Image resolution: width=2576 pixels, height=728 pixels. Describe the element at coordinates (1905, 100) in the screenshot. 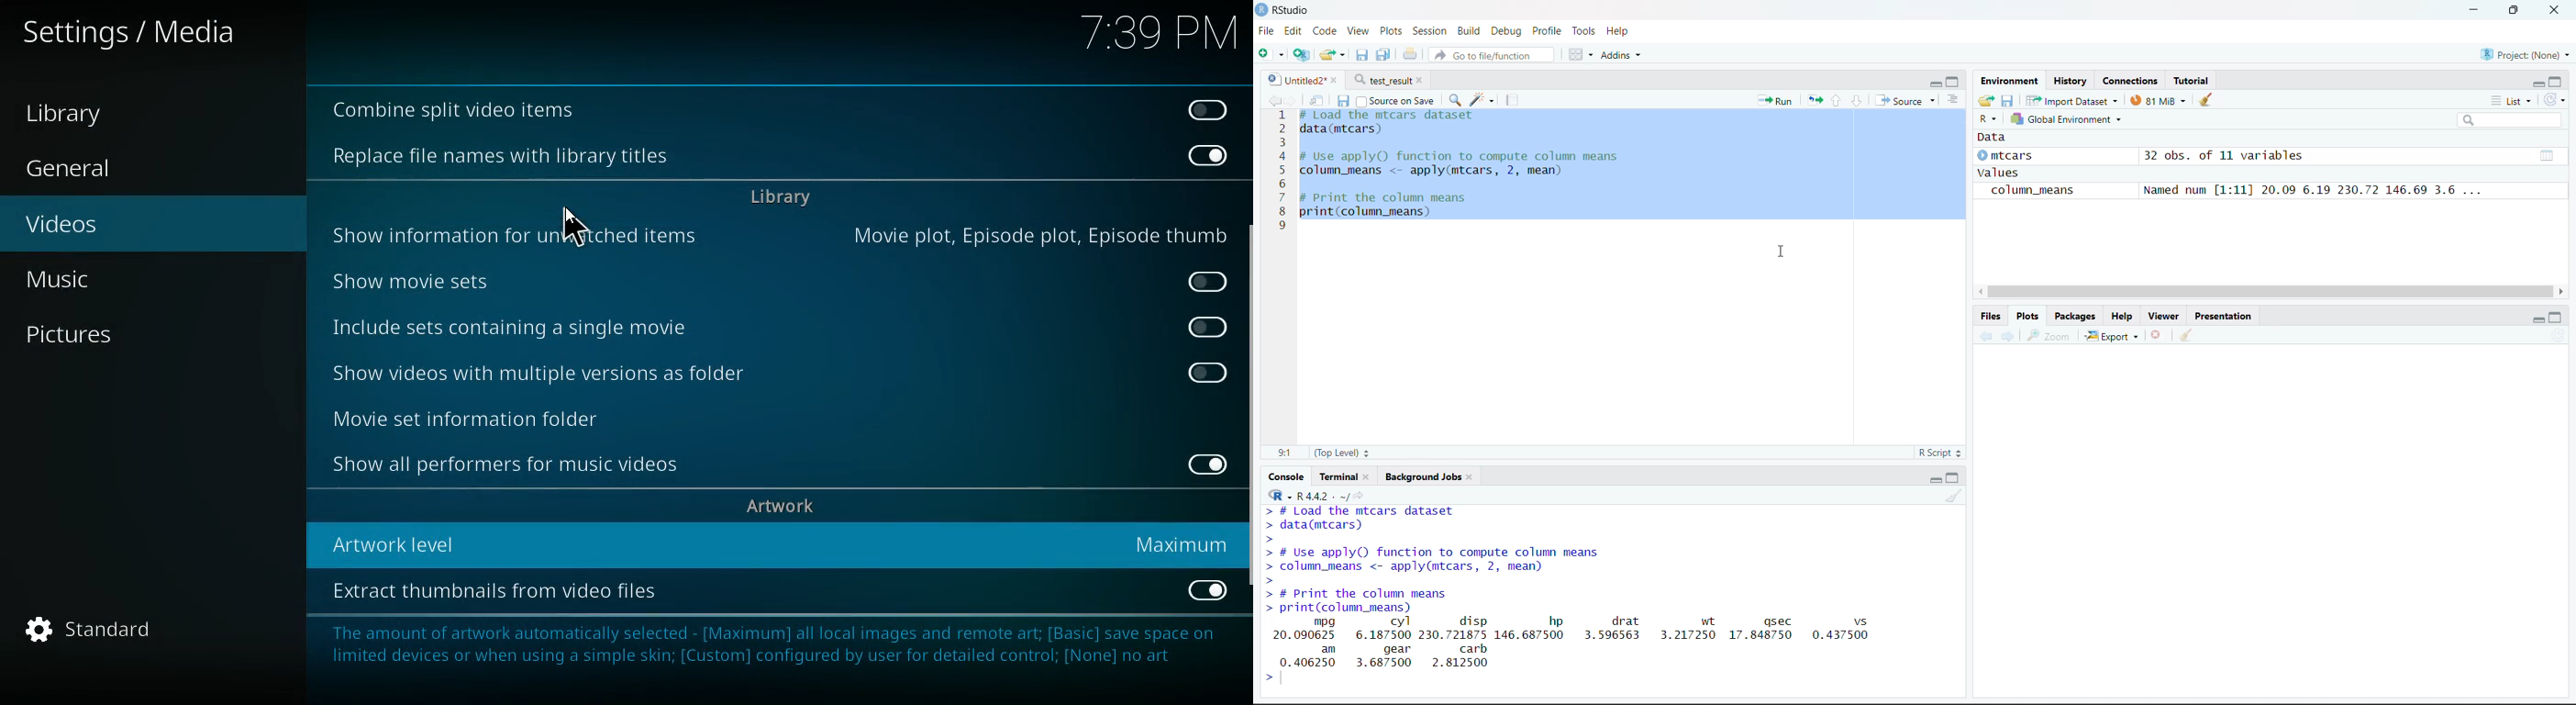

I see `Source` at that location.